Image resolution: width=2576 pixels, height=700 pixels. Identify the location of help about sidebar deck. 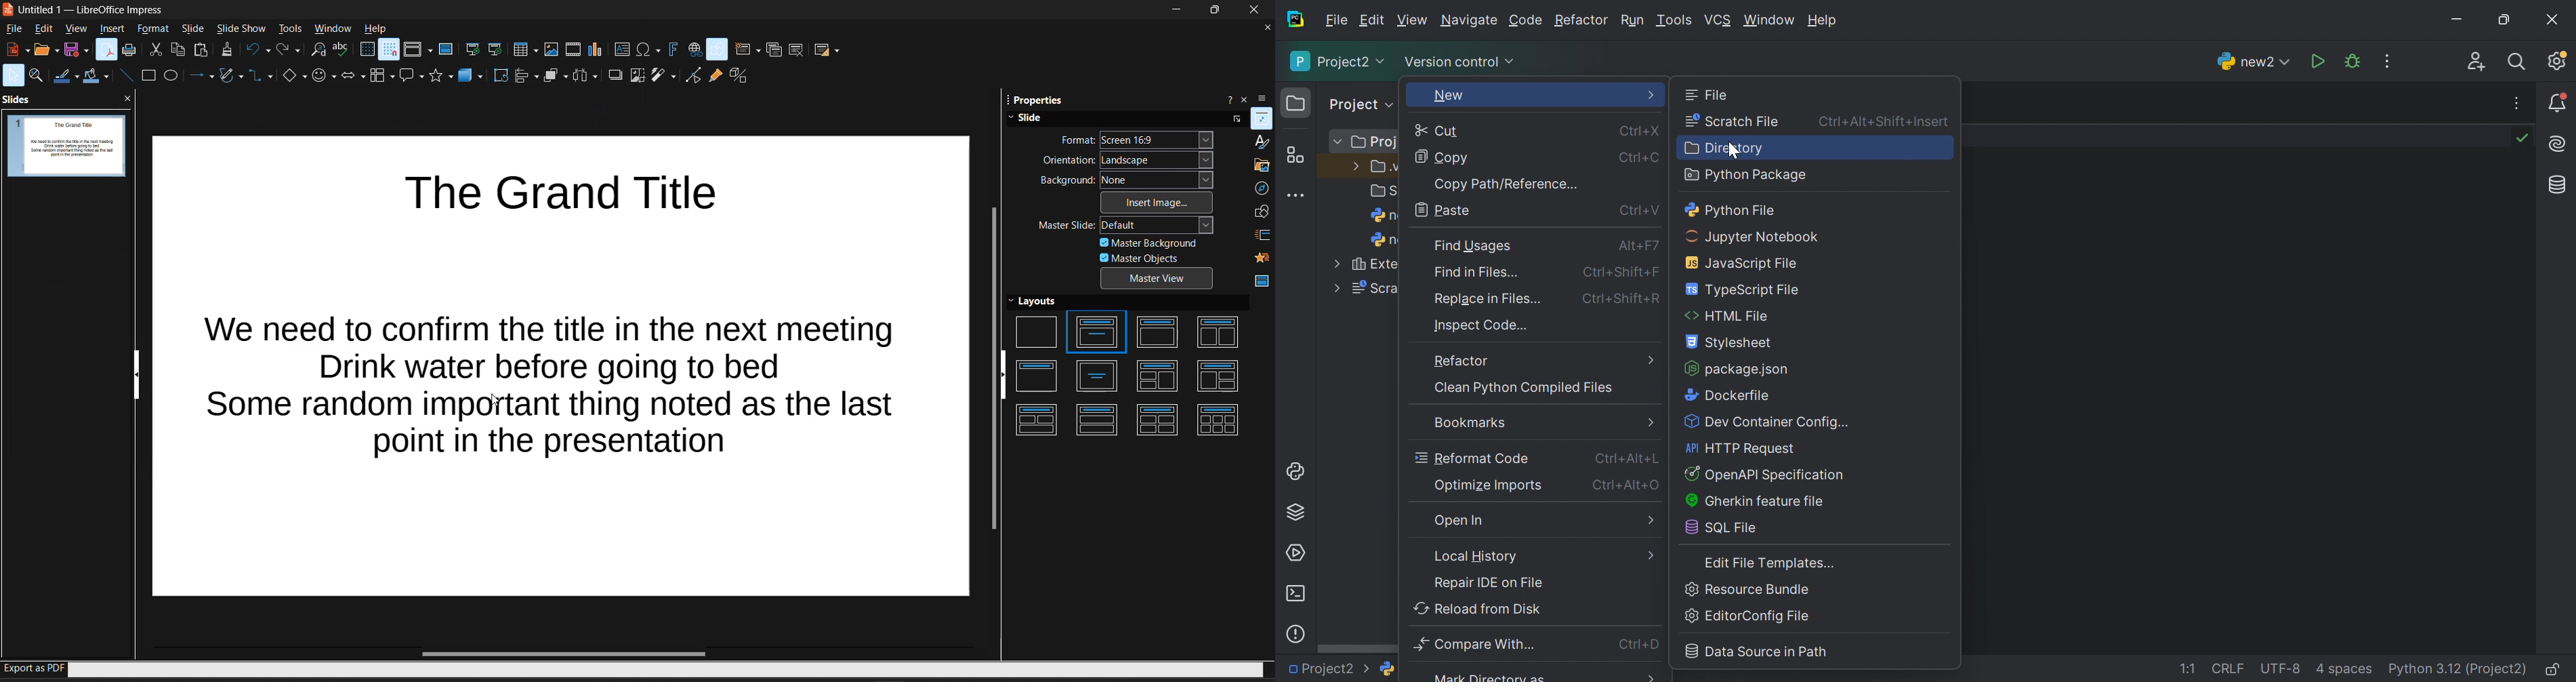
(1228, 99).